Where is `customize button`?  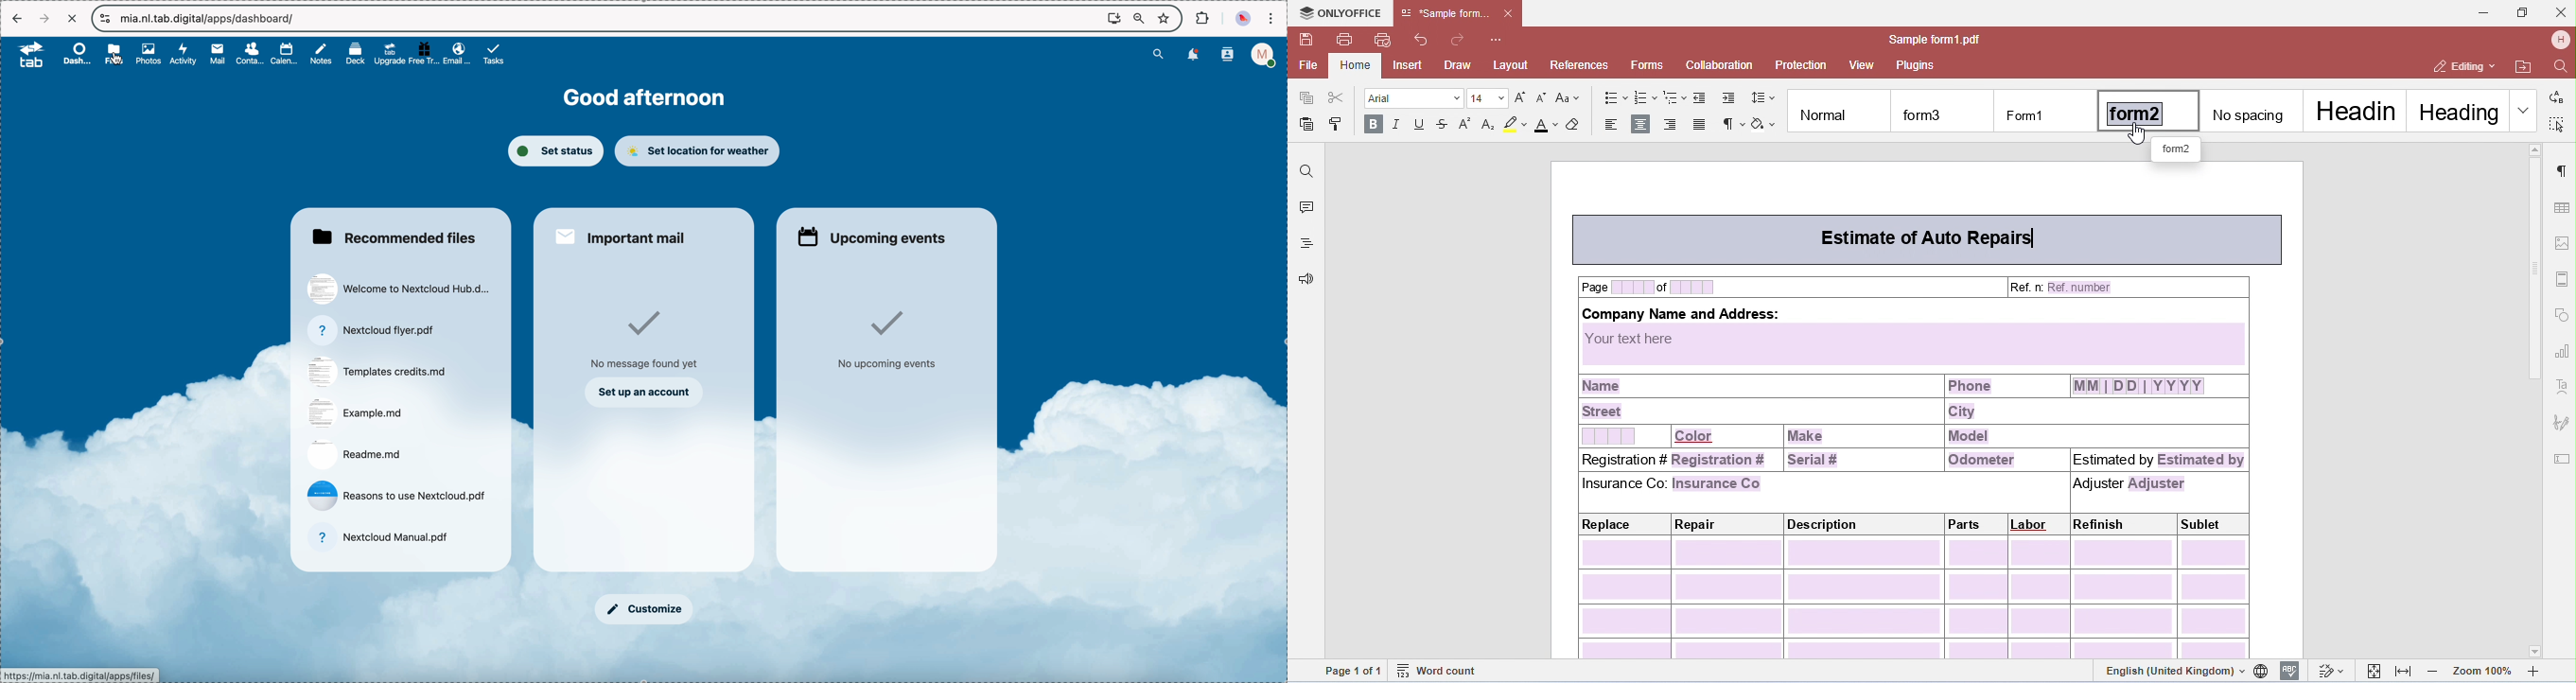 customize button is located at coordinates (644, 610).